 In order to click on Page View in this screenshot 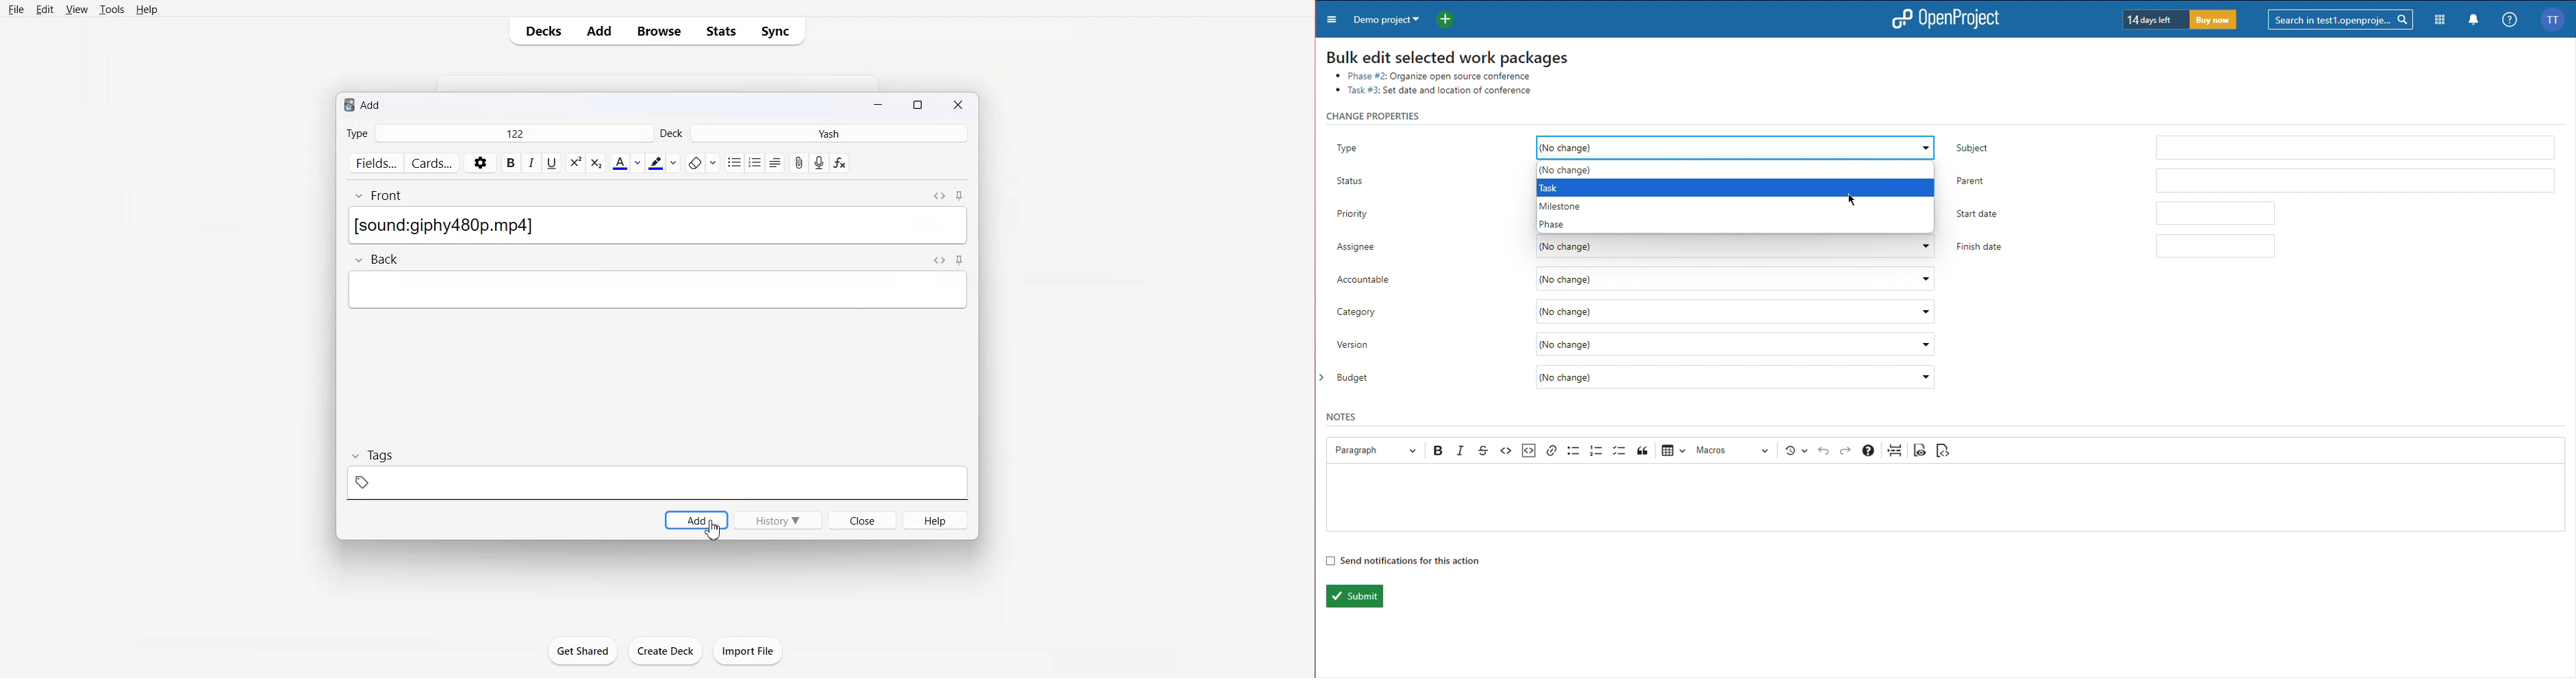, I will do `click(1921, 450)`.